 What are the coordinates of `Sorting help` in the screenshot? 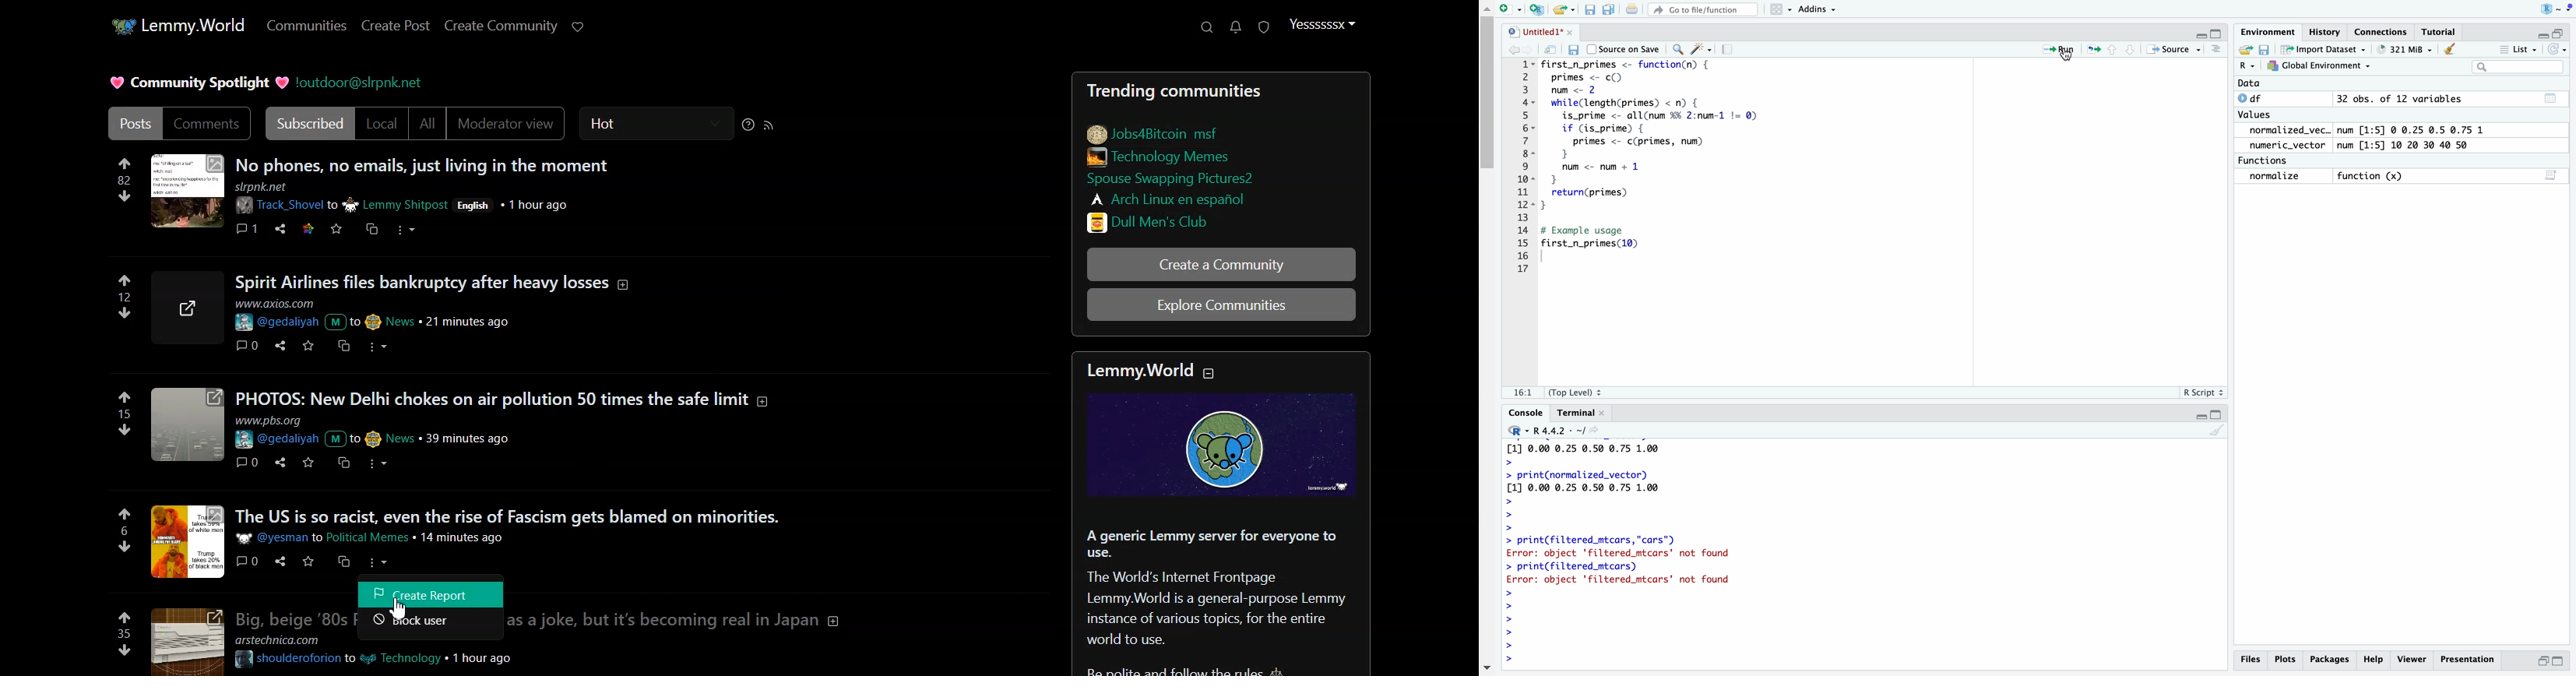 It's located at (748, 125).